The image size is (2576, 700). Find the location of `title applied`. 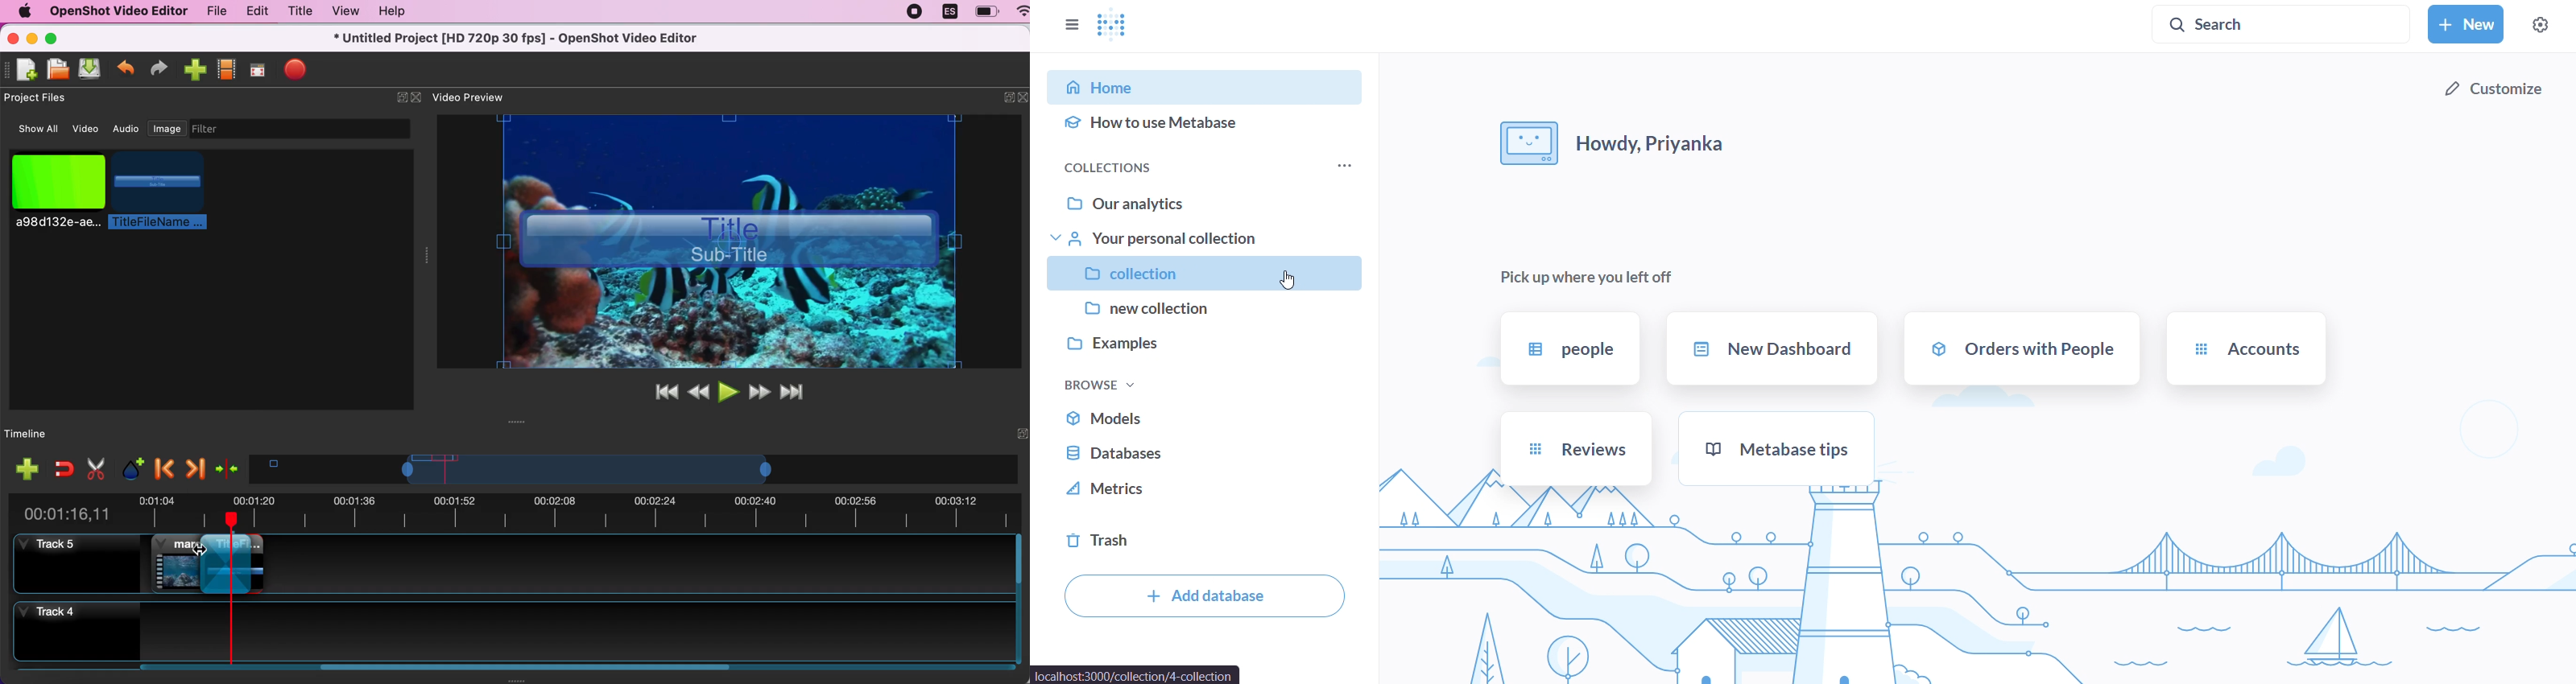

title applied is located at coordinates (733, 242).